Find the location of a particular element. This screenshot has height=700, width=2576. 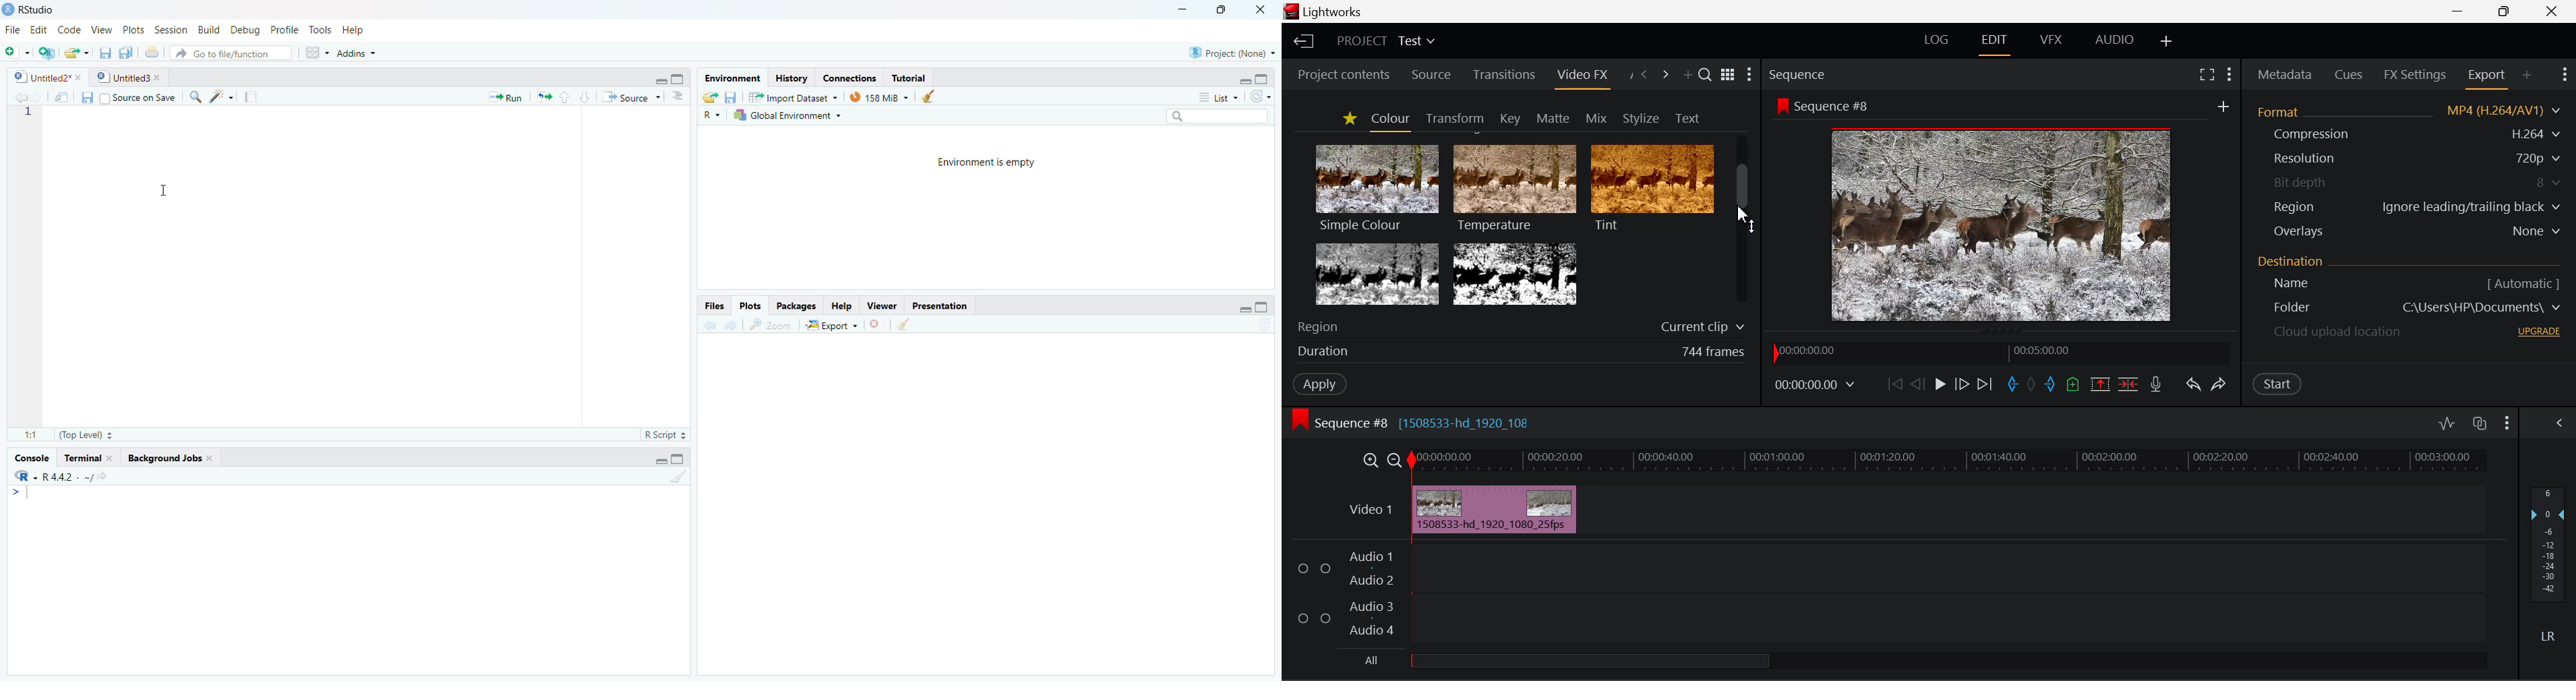

Format is located at coordinates (2281, 111).